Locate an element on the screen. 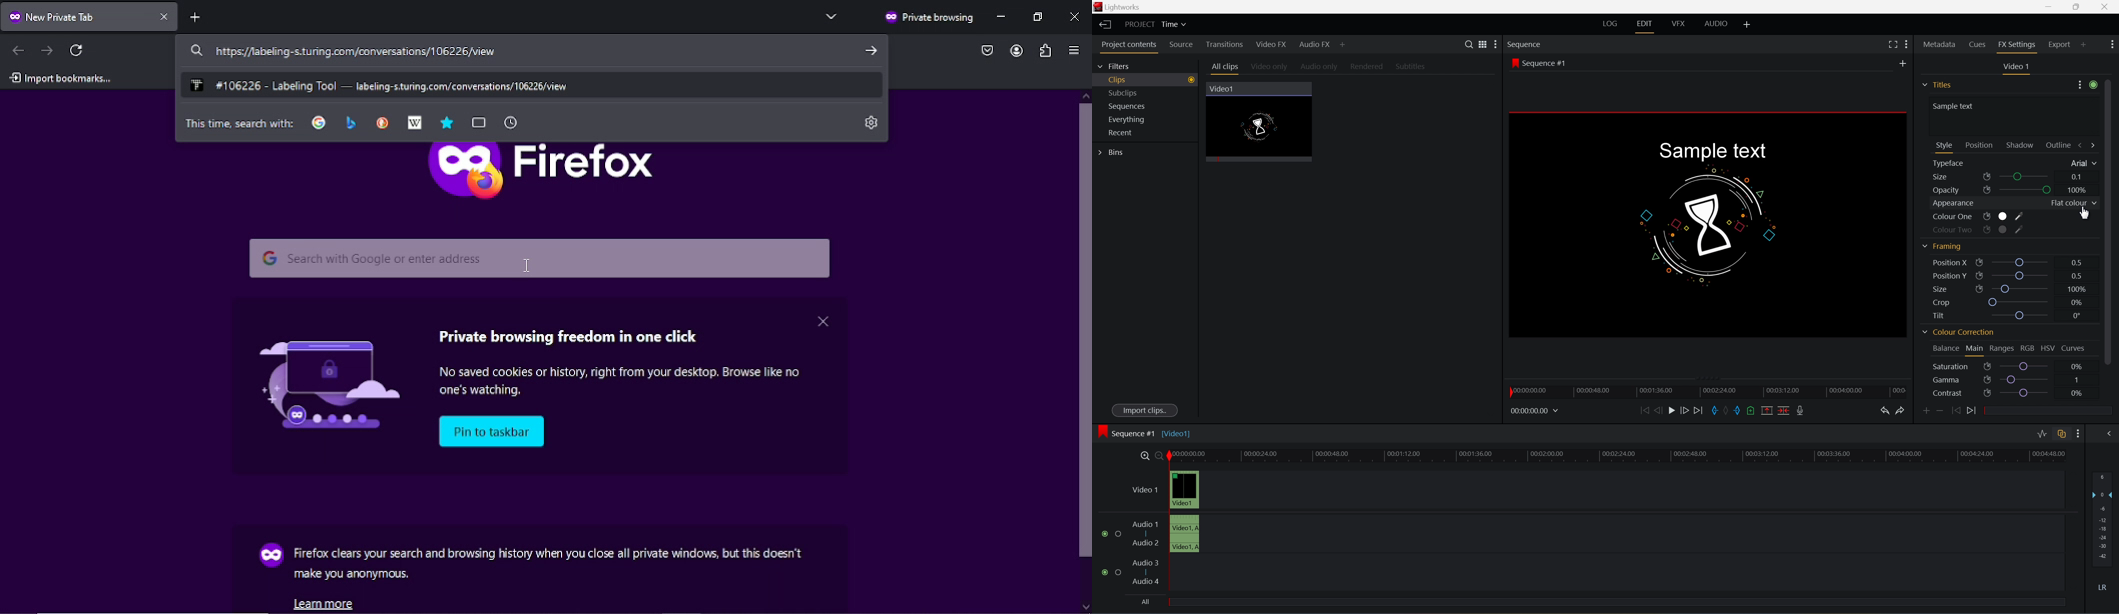  close is located at coordinates (822, 320).